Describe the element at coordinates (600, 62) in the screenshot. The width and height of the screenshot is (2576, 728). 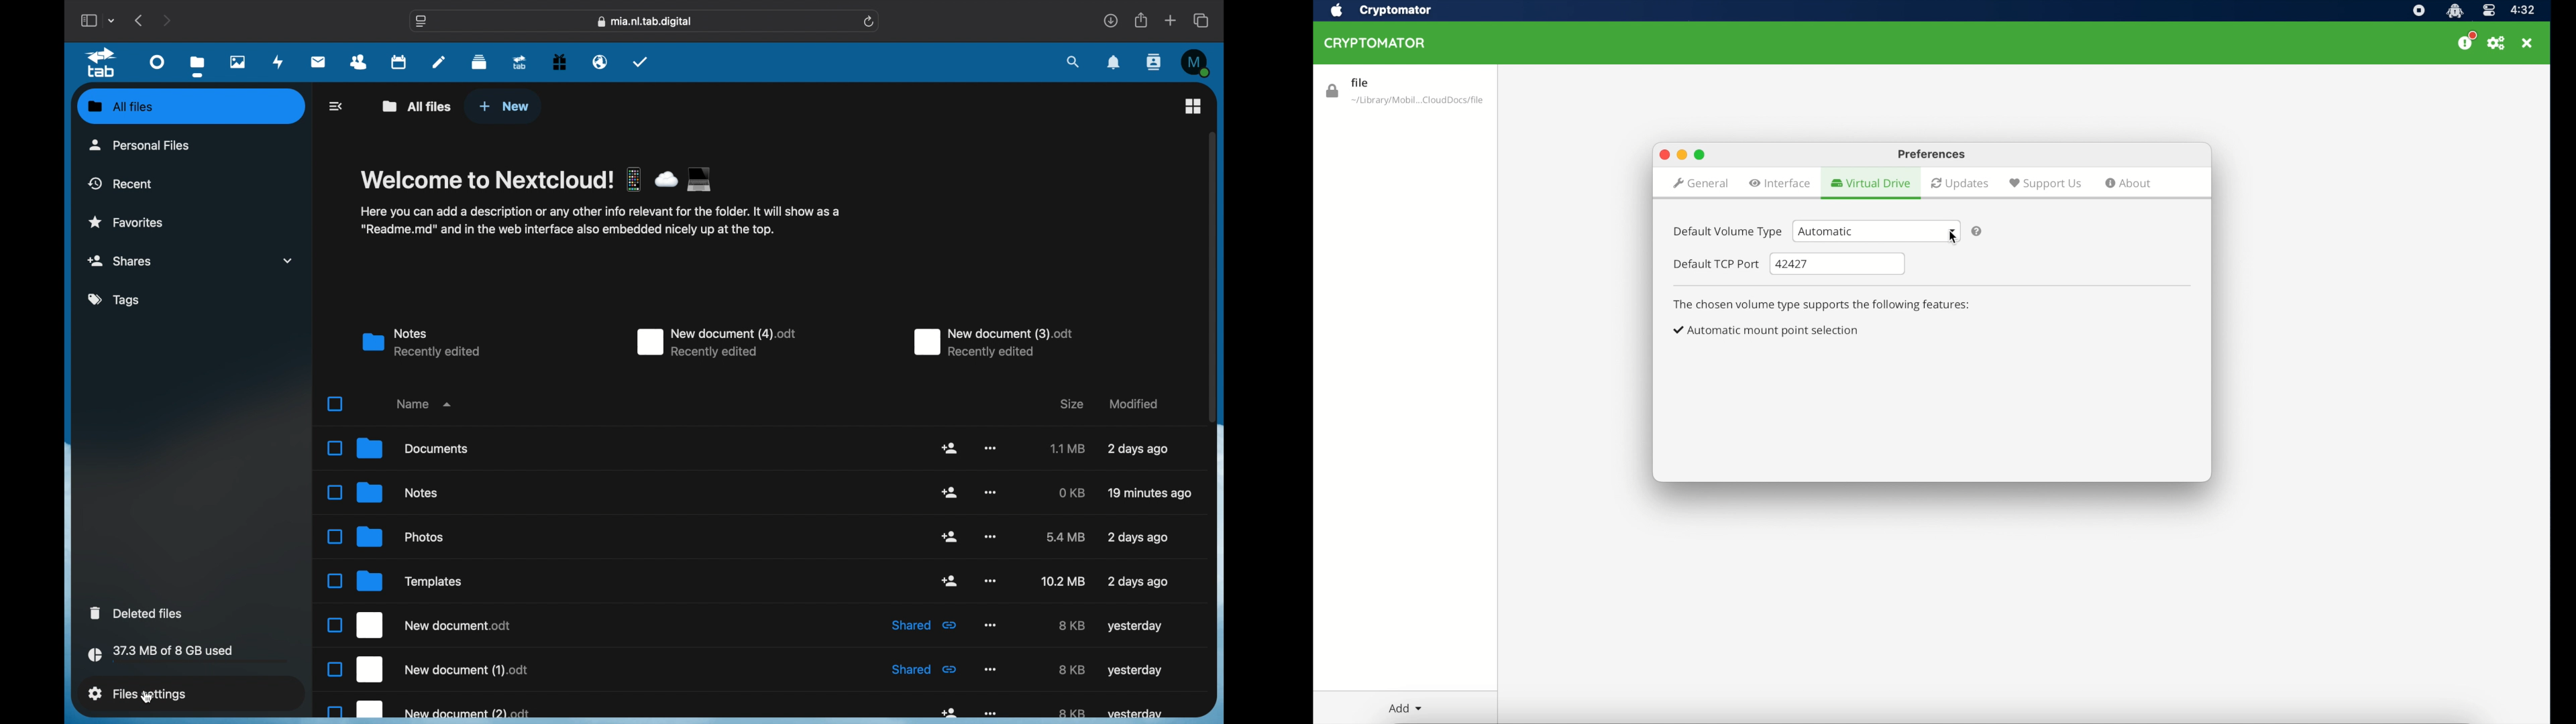
I see `email` at that location.